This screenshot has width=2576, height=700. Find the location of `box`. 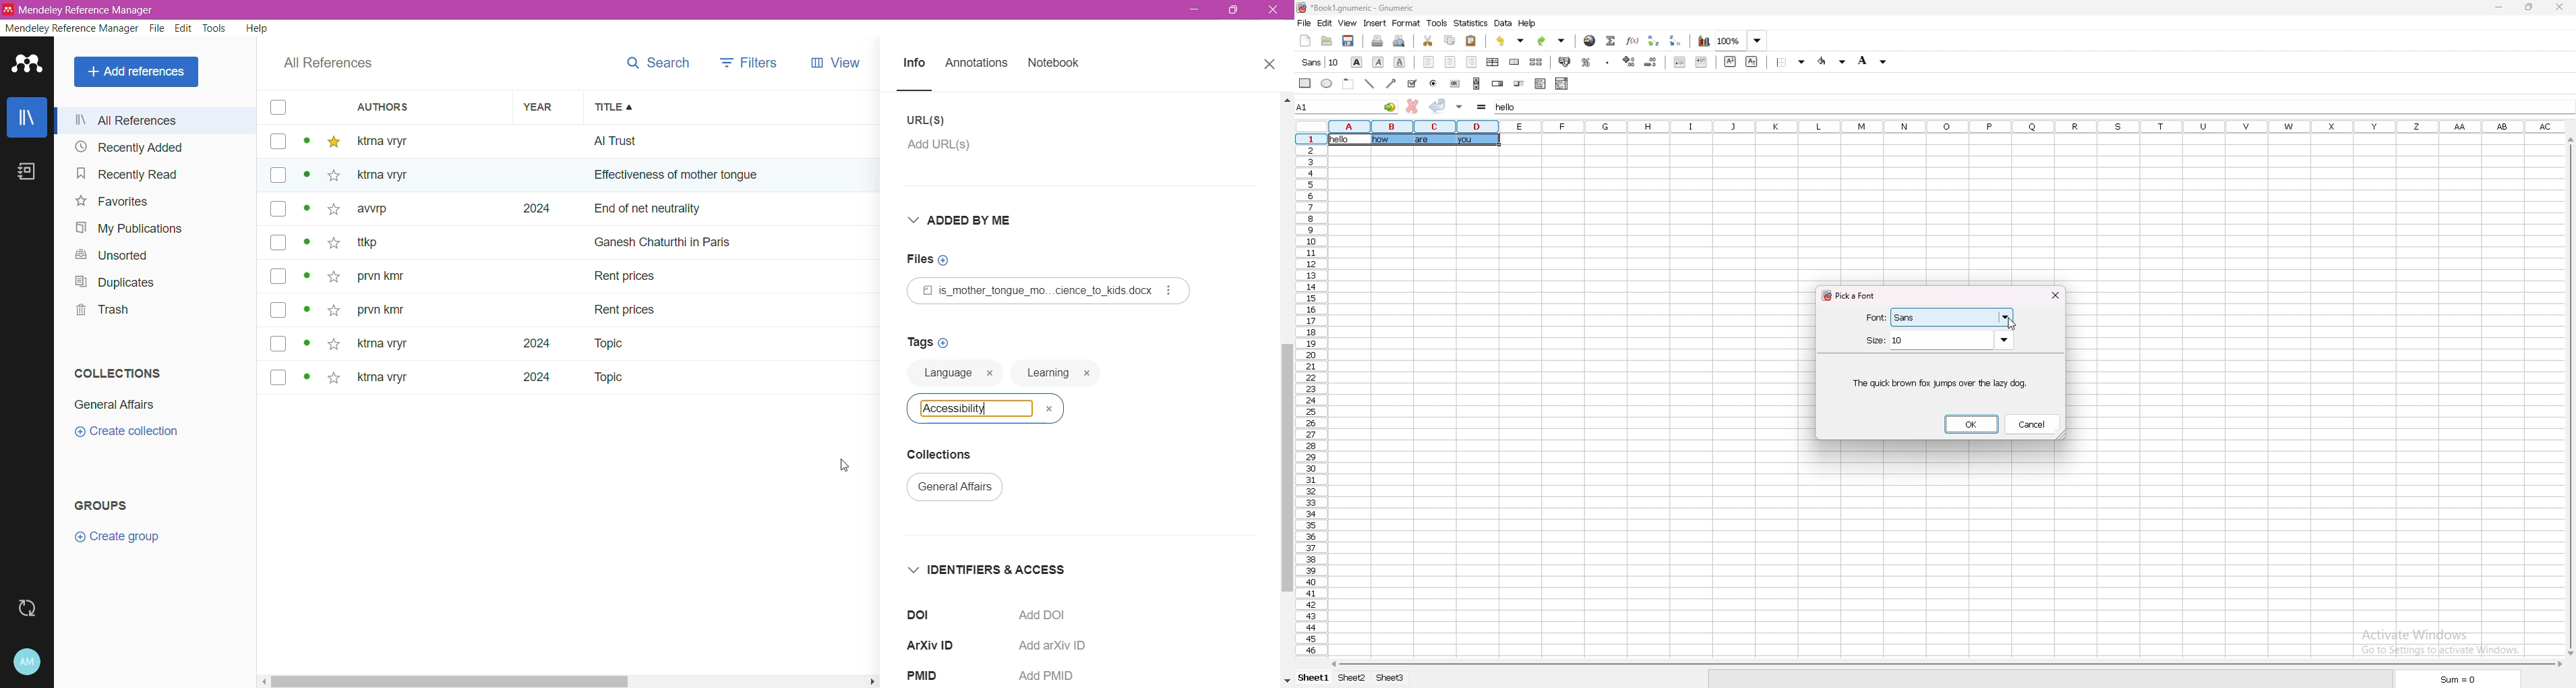

box is located at coordinates (278, 276).